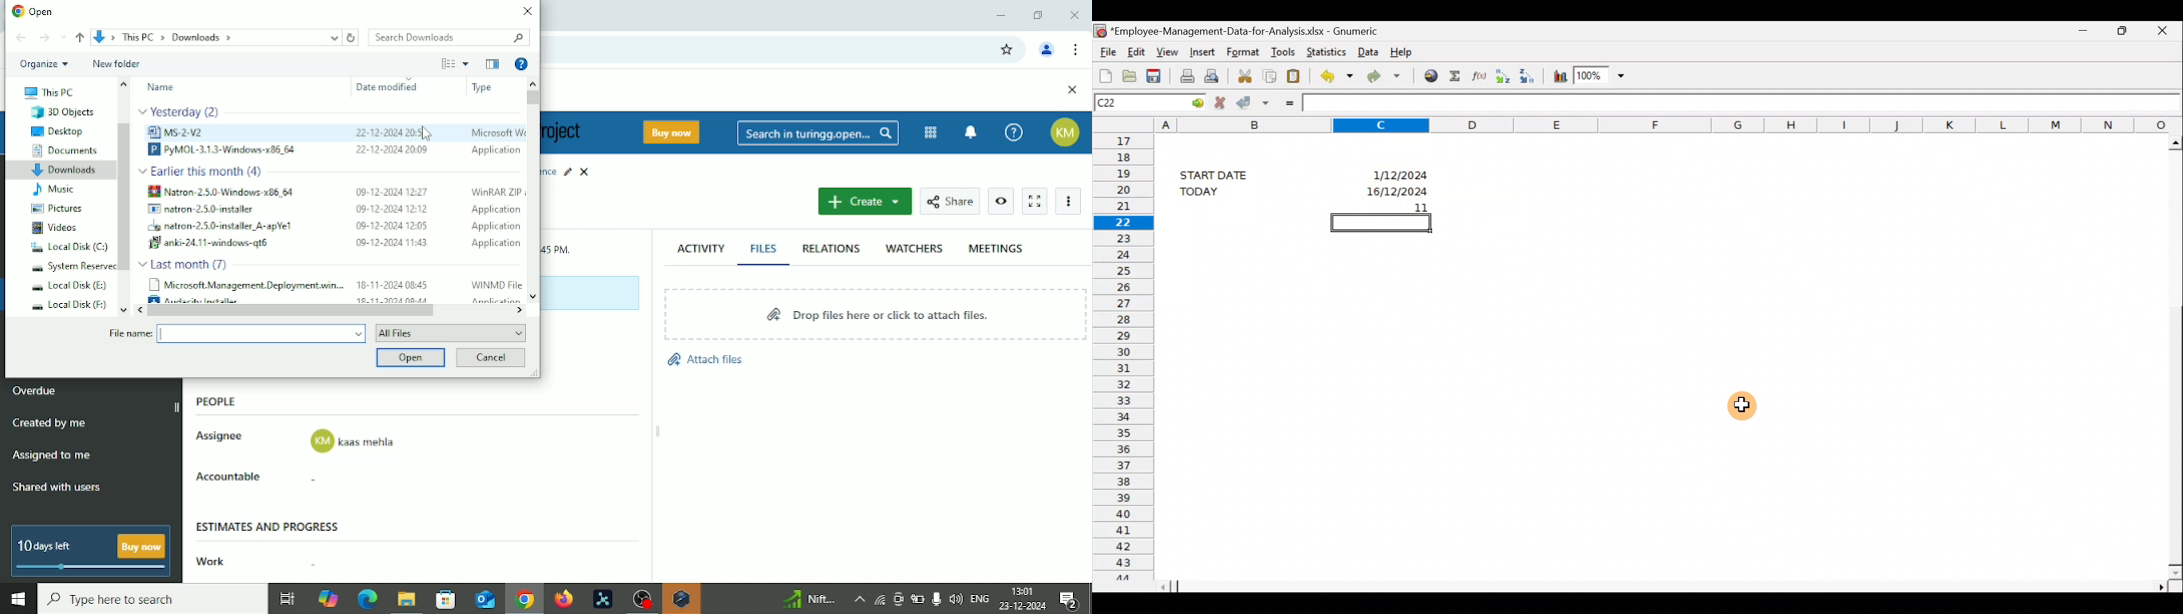 Image resolution: width=2184 pixels, height=616 pixels. What do you see at coordinates (33, 11) in the screenshot?
I see `Open` at bounding box center [33, 11].